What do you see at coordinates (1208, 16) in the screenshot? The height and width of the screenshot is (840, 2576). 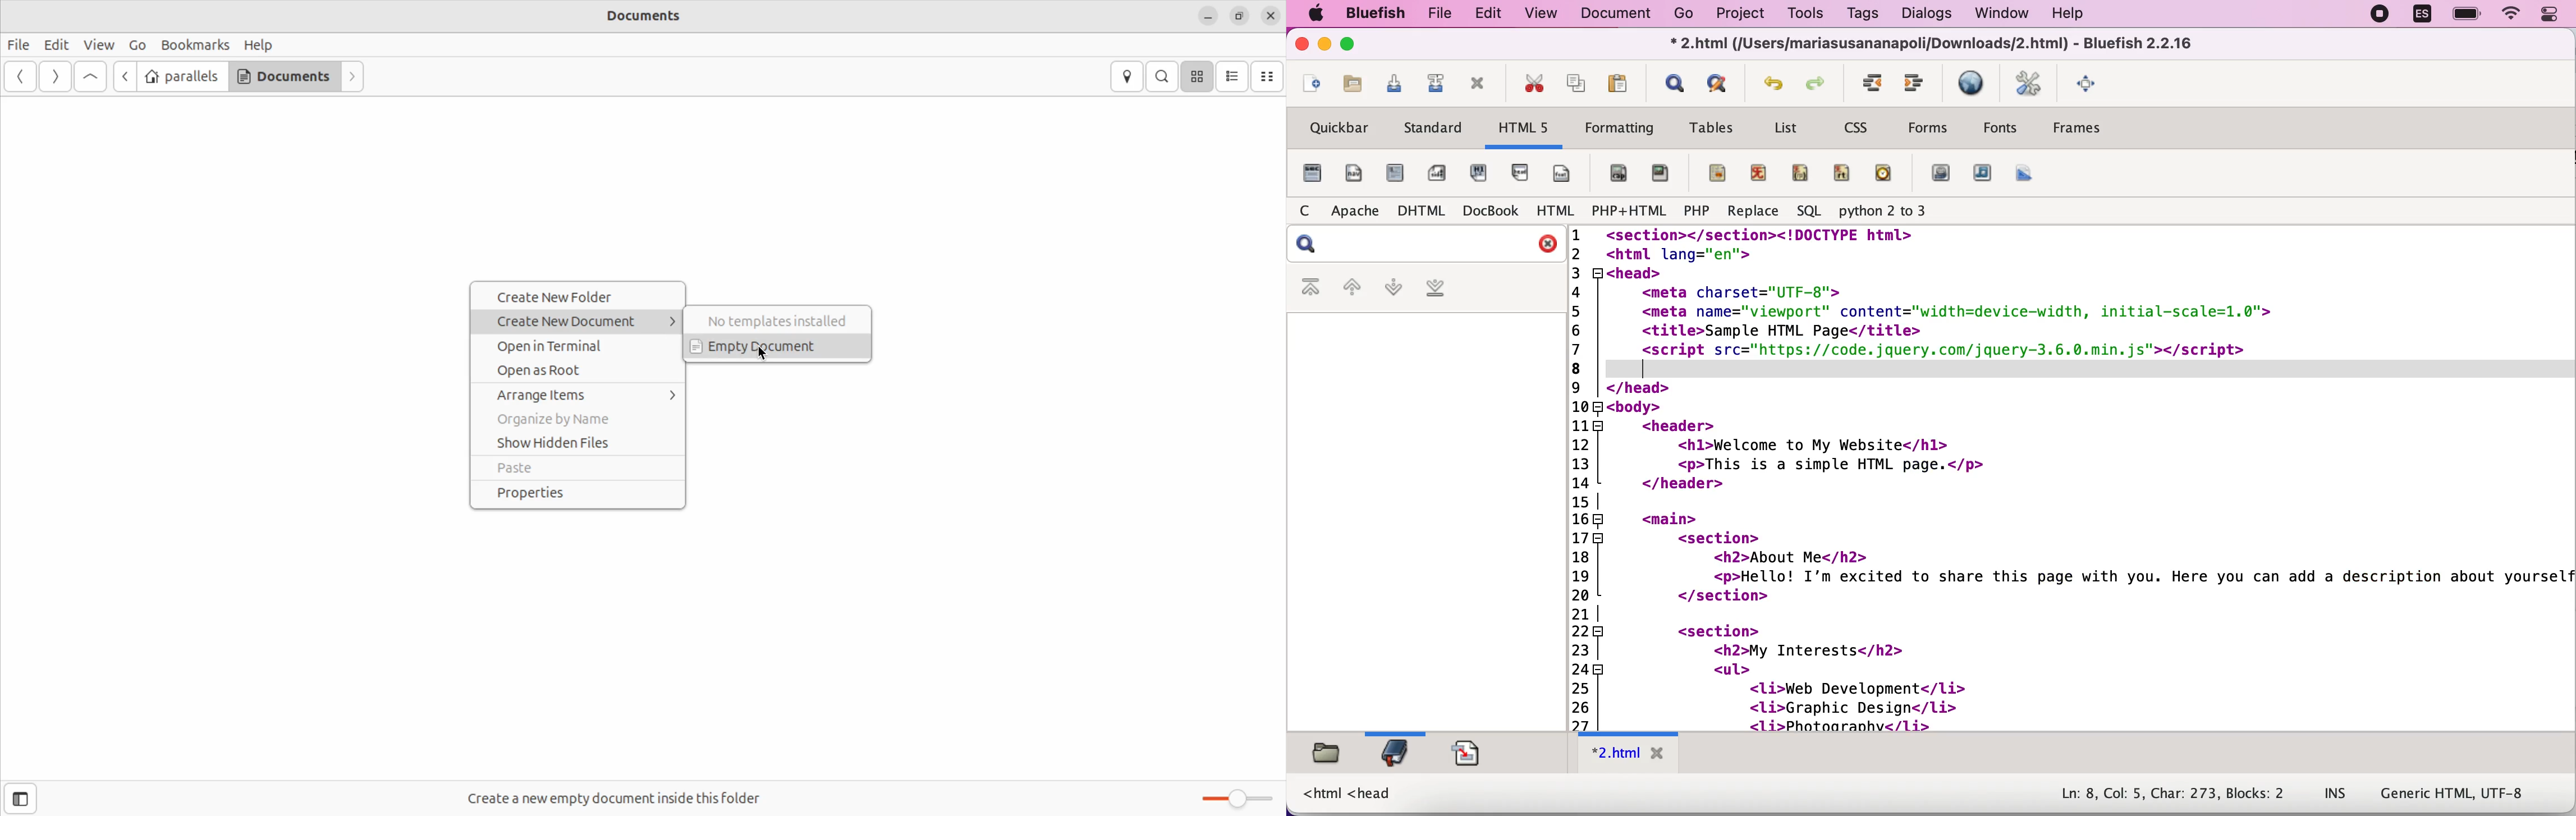 I see `minimize` at bounding box center [1208, 16].